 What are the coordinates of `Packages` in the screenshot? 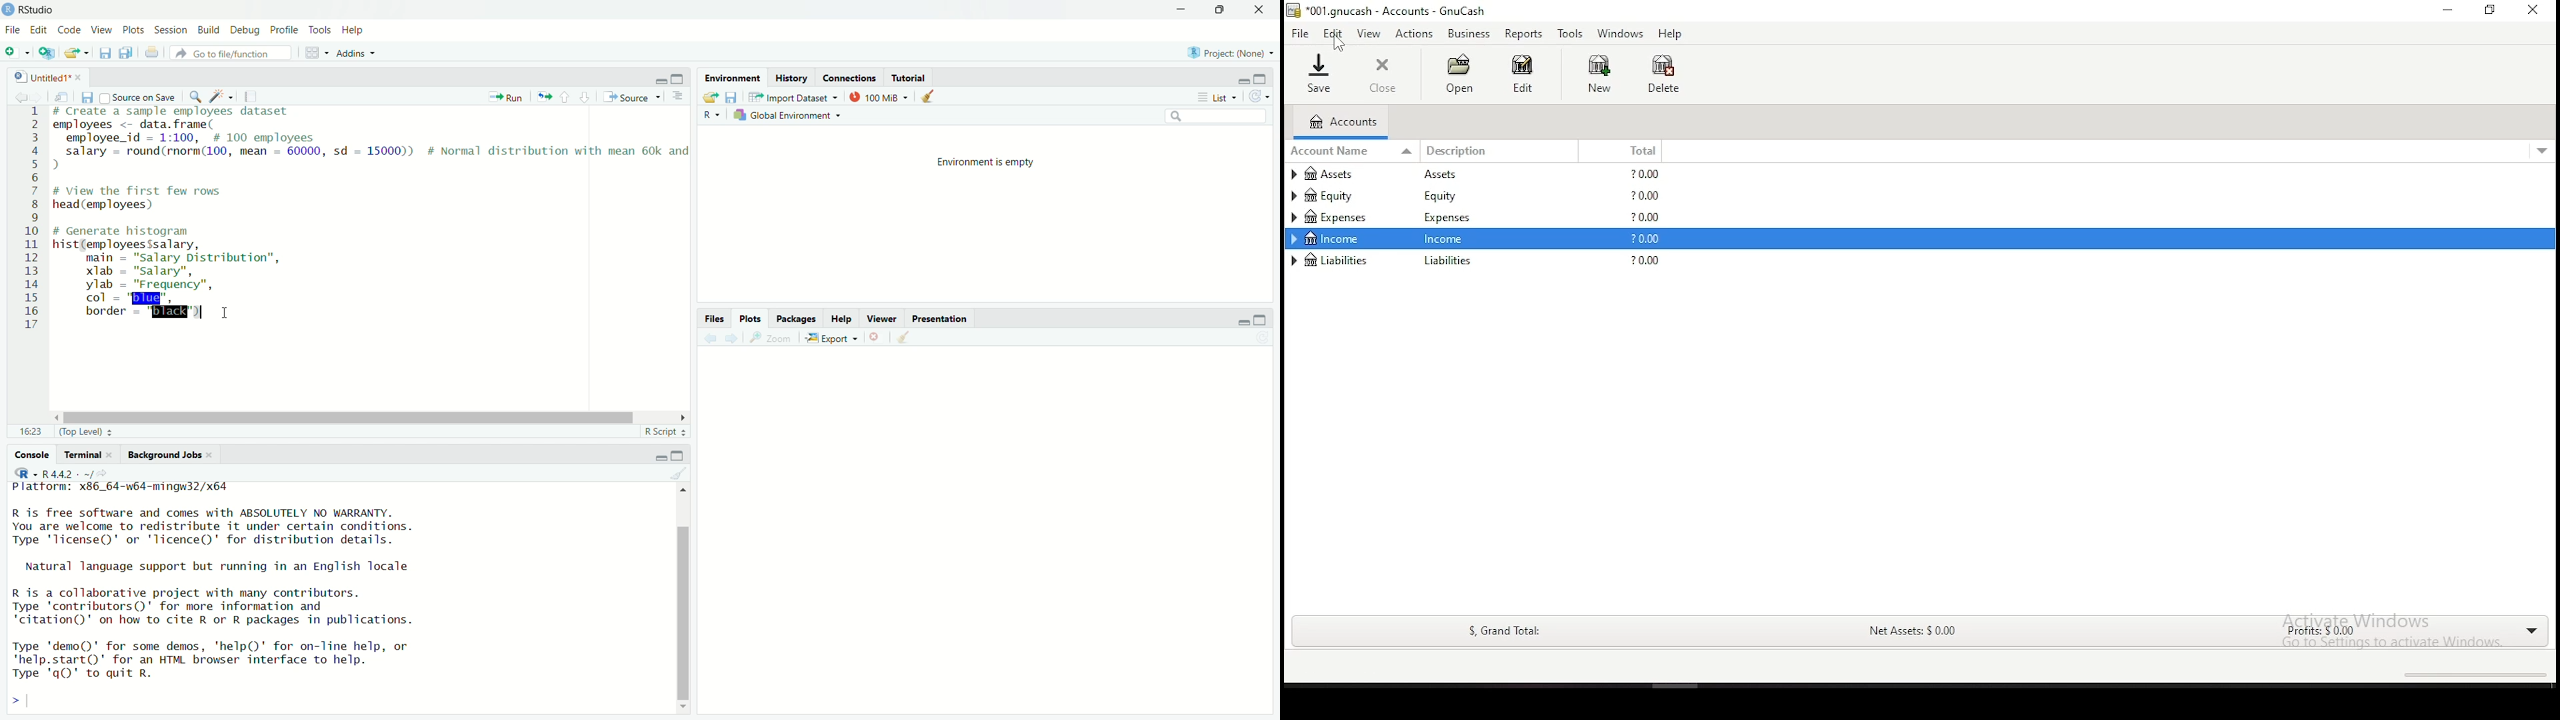 It's located at (798, 319).